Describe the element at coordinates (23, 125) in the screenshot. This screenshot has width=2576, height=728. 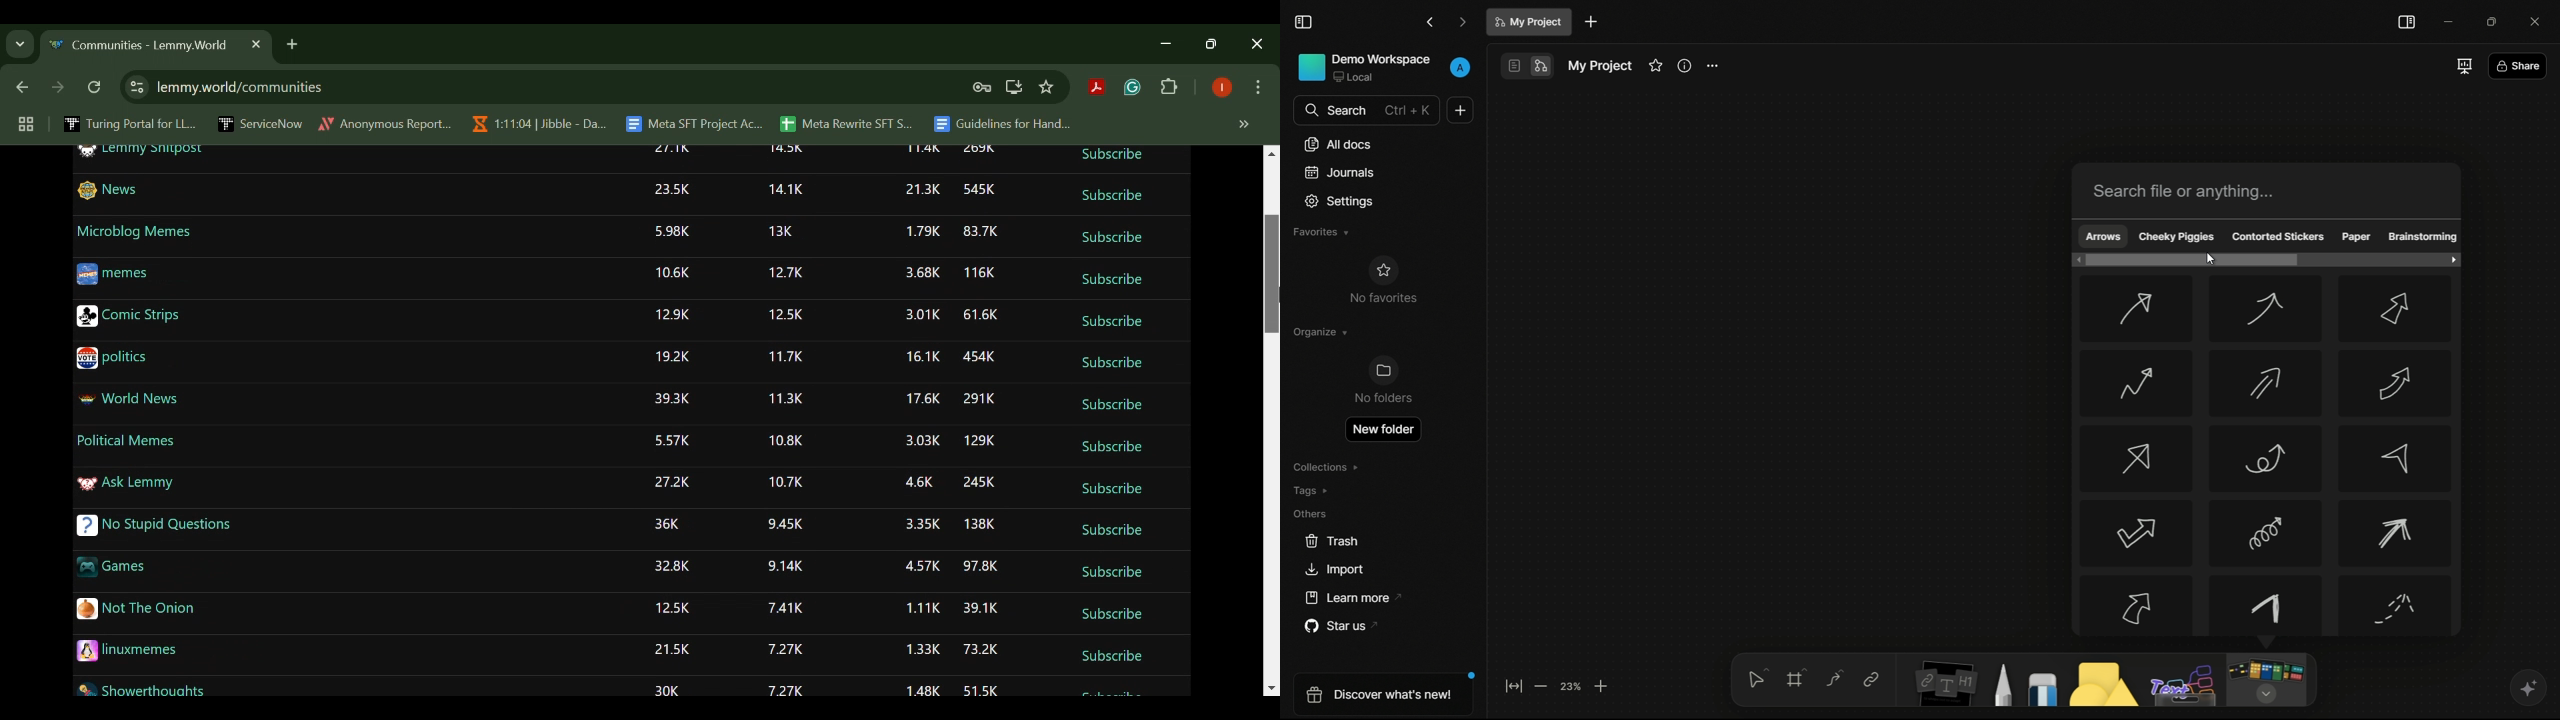
I see `Tab Groups` at that location.